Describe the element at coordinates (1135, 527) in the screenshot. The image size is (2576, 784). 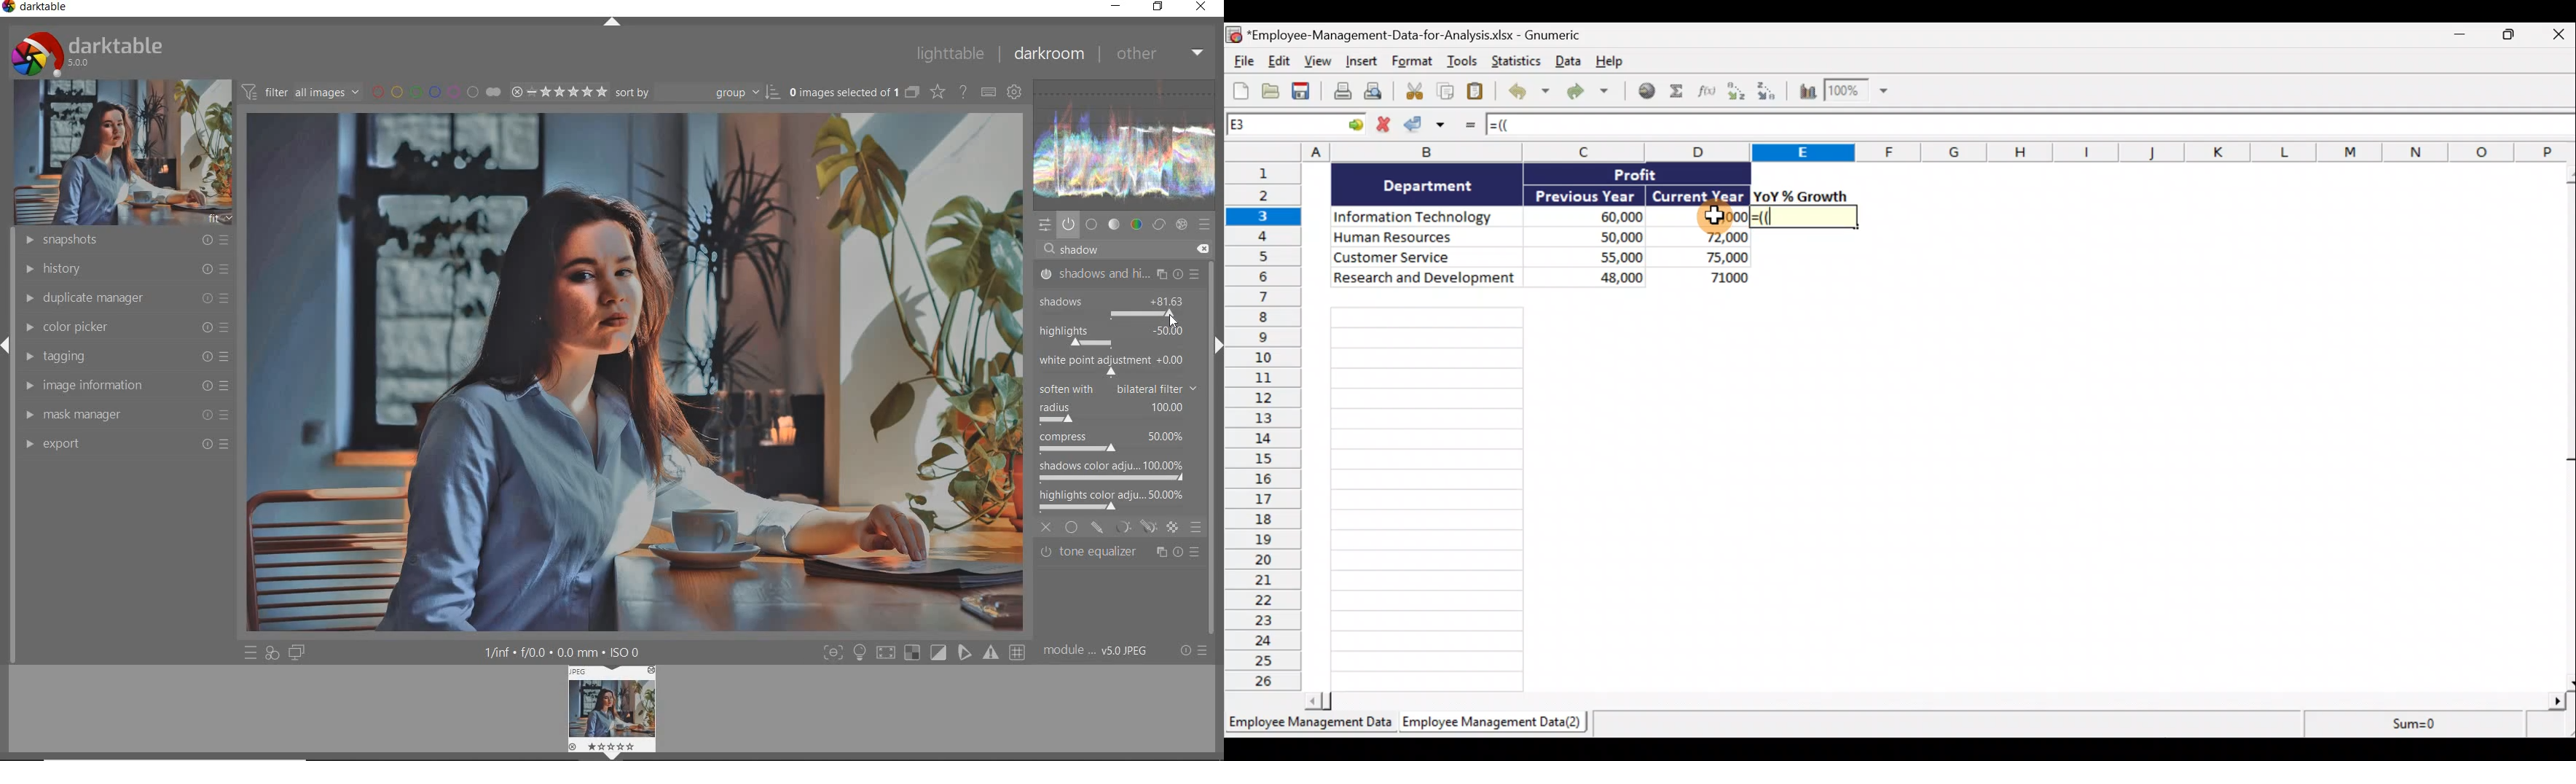
I see `masking options` at that location.